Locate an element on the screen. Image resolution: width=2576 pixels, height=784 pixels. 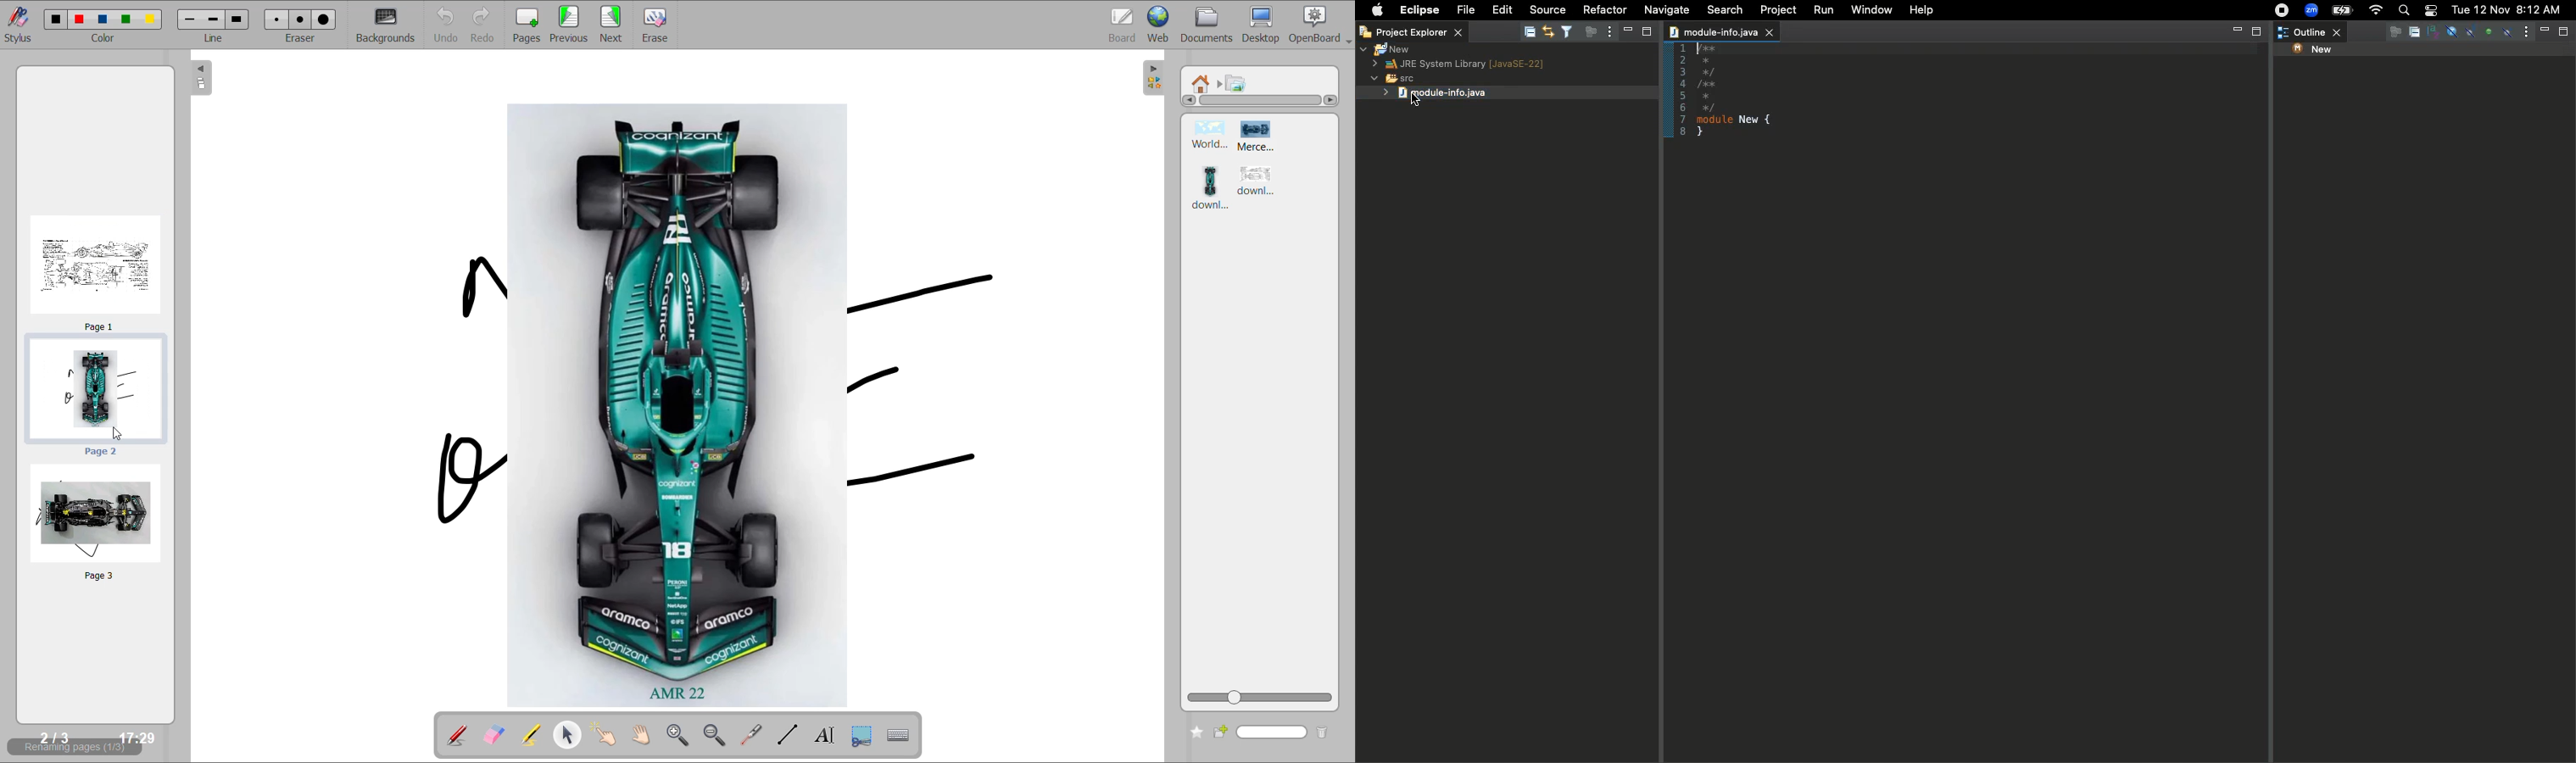
virtual laser pointer is located at coordinates (751, 734).